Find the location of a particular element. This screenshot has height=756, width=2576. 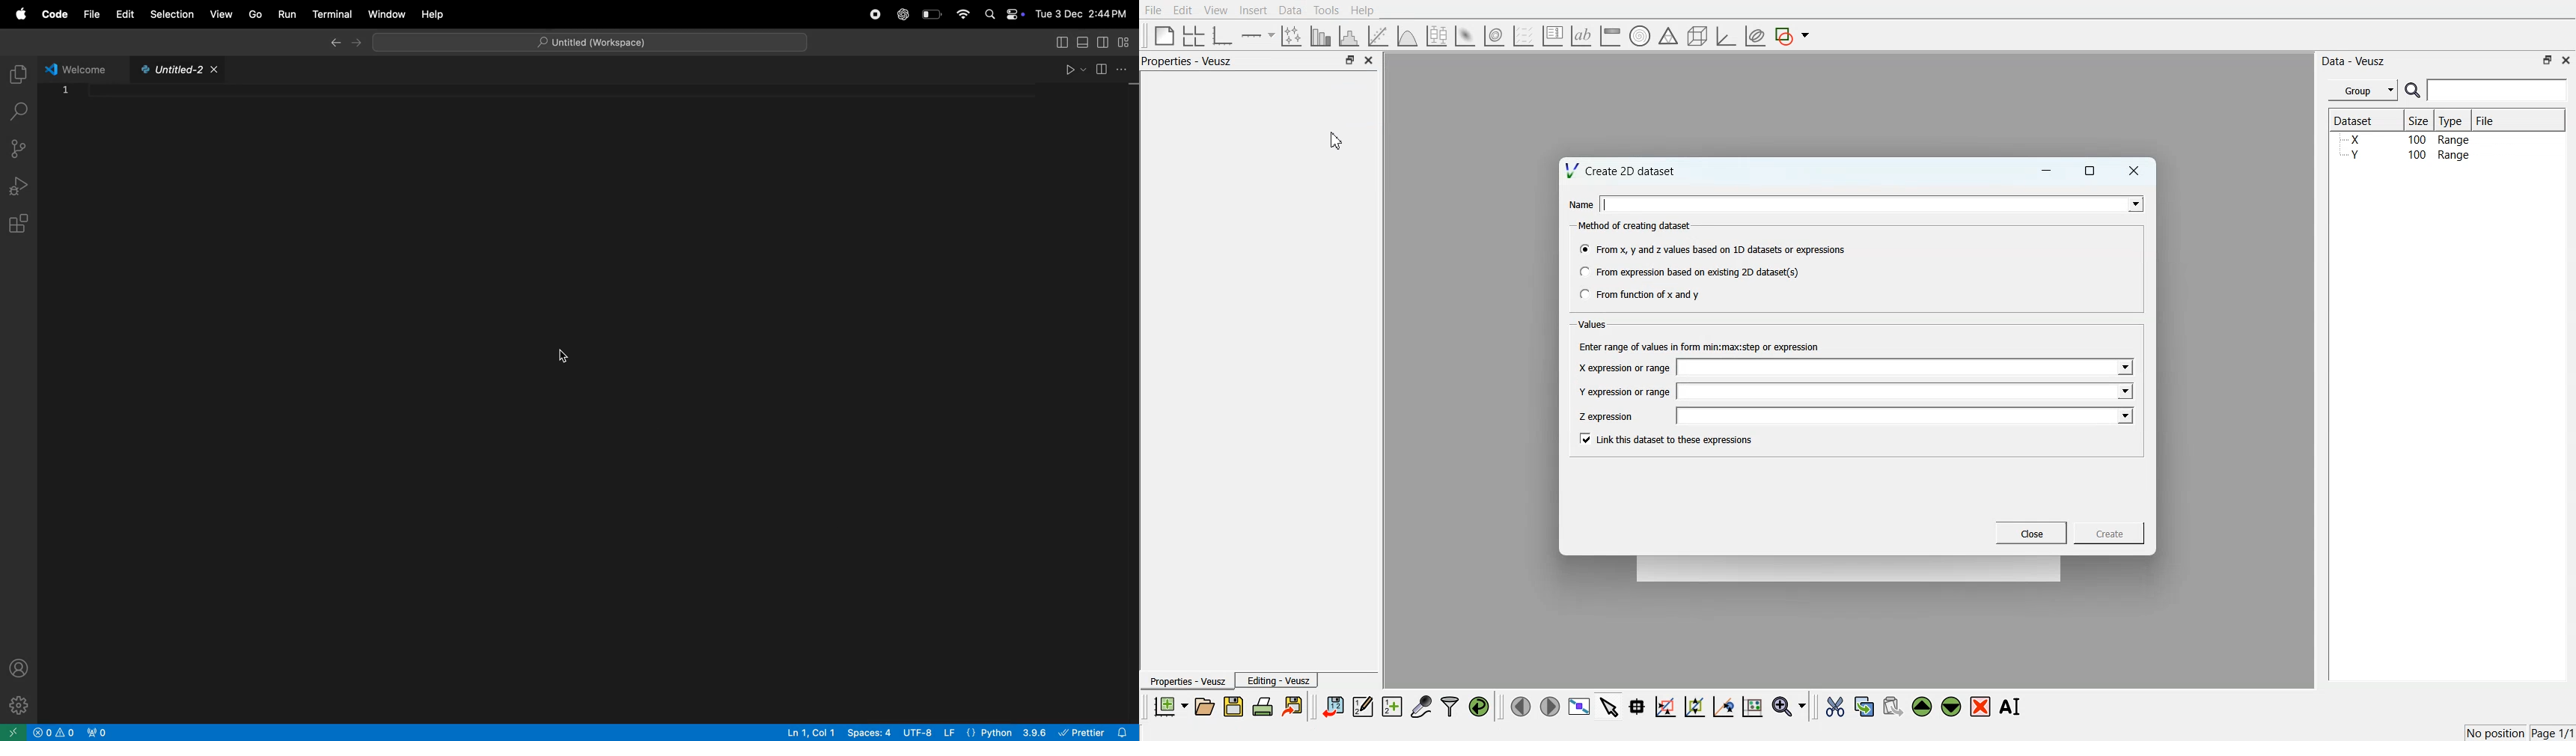

Zoom function menu is located at coordinates (1791, 706).